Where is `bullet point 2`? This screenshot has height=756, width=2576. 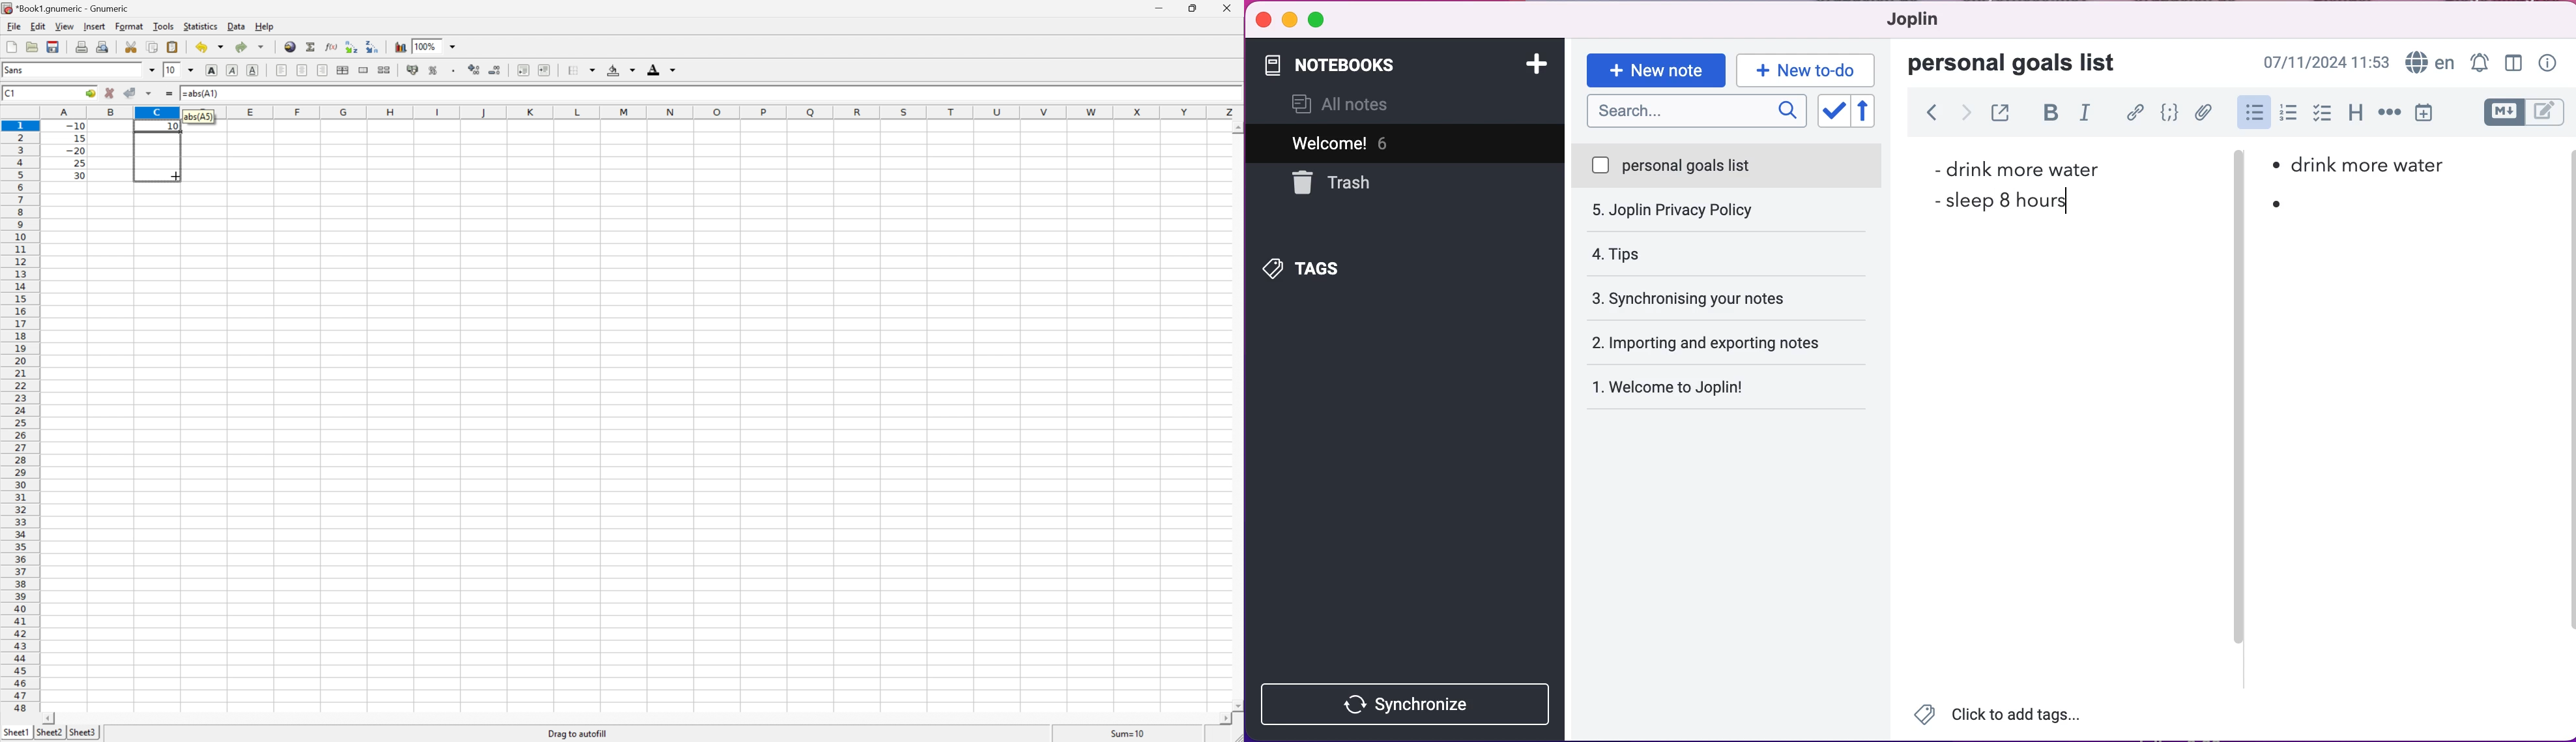 bullet point 2 is located at coordinates (2276, 204).